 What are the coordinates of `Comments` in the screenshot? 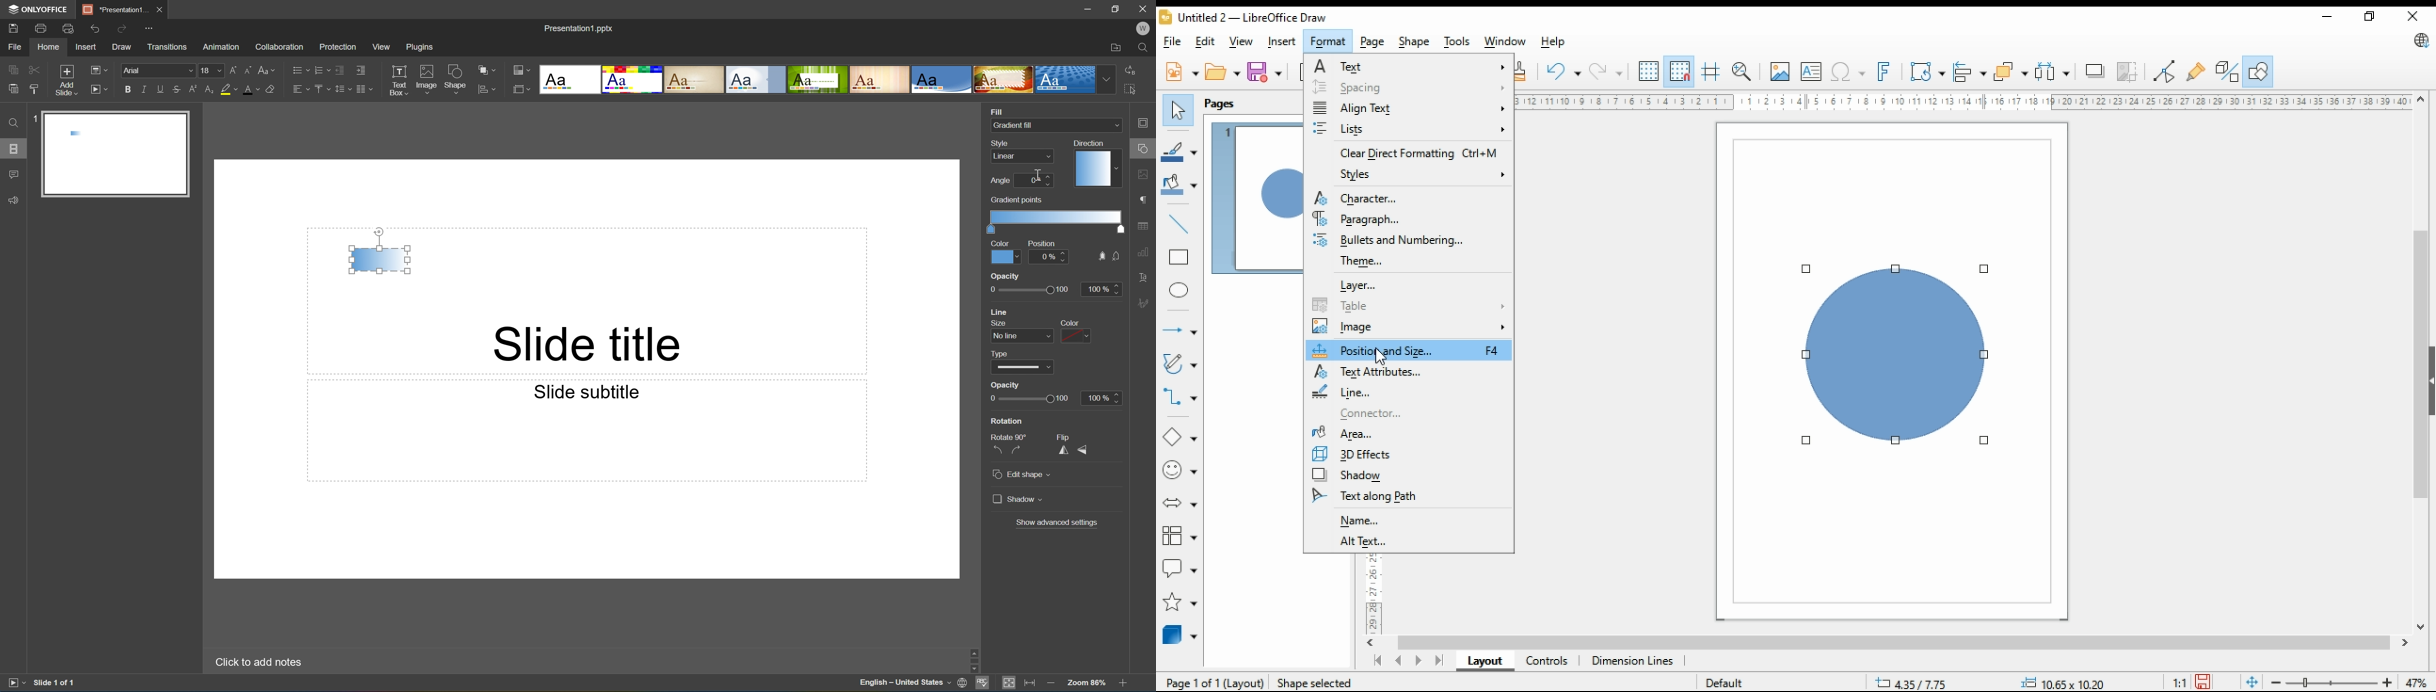 It's located at (13, 175).